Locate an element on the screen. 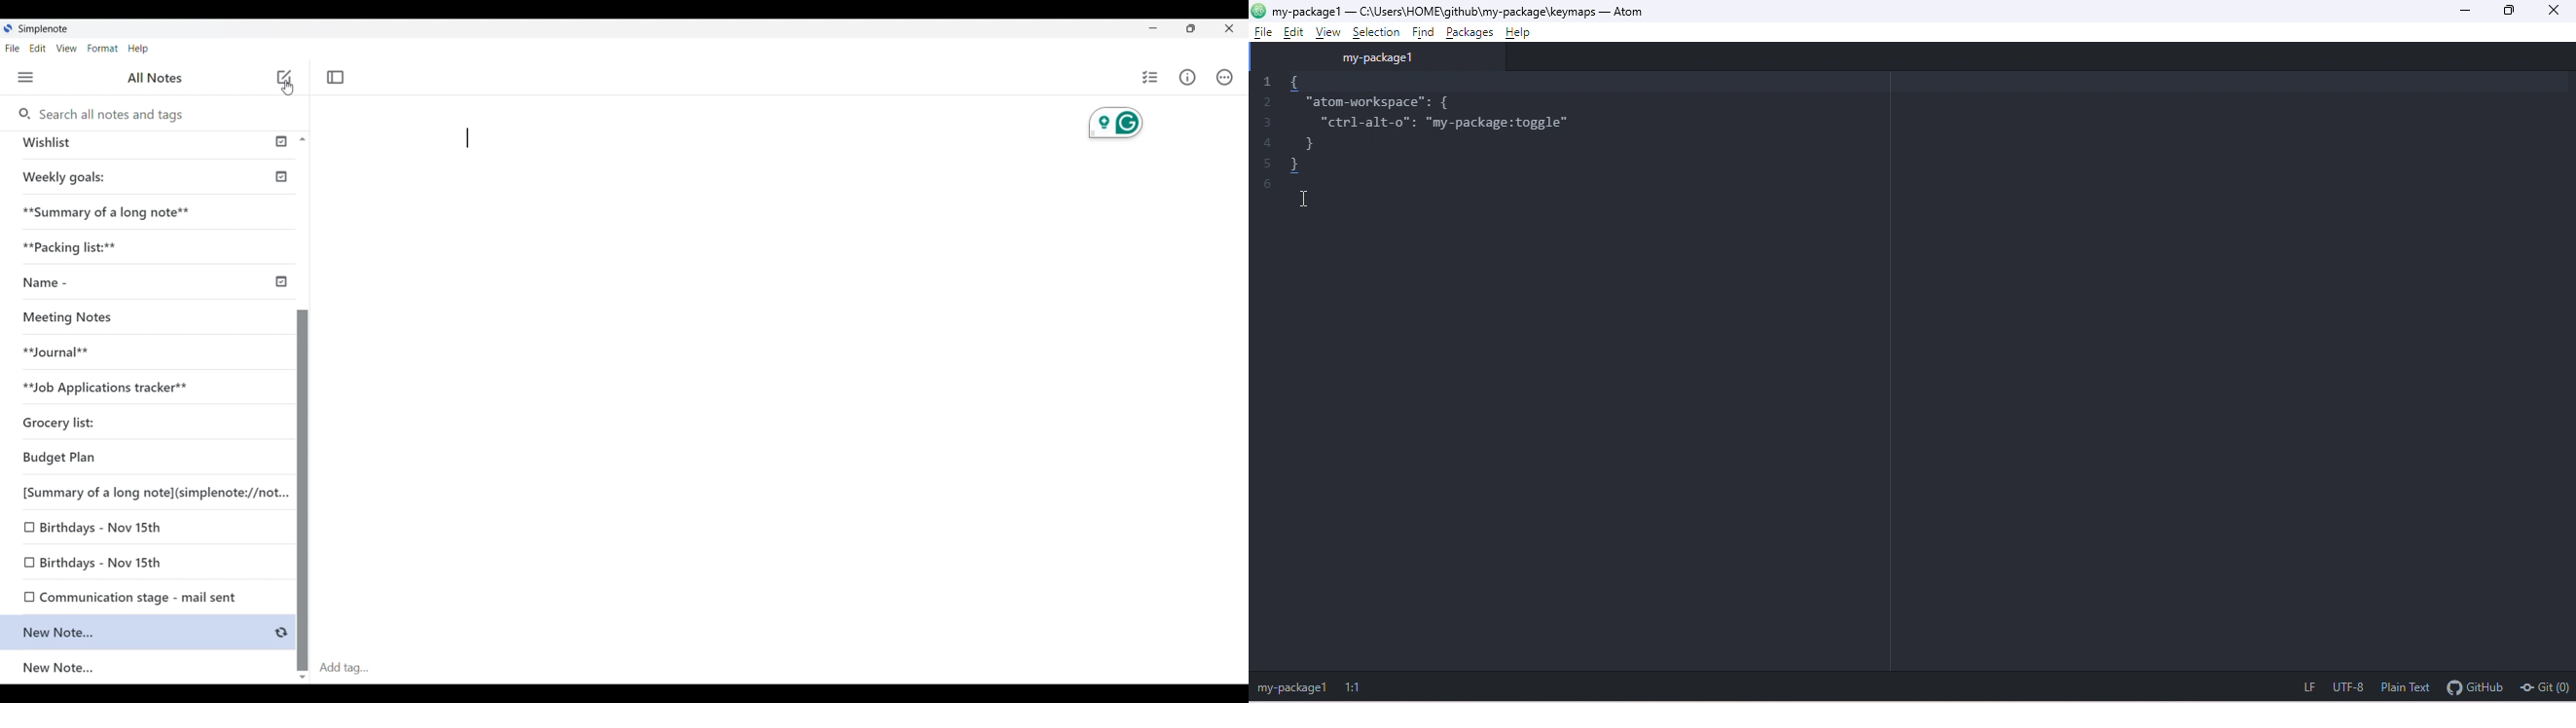  Meeting Notes is located at coordinates (75, 316).